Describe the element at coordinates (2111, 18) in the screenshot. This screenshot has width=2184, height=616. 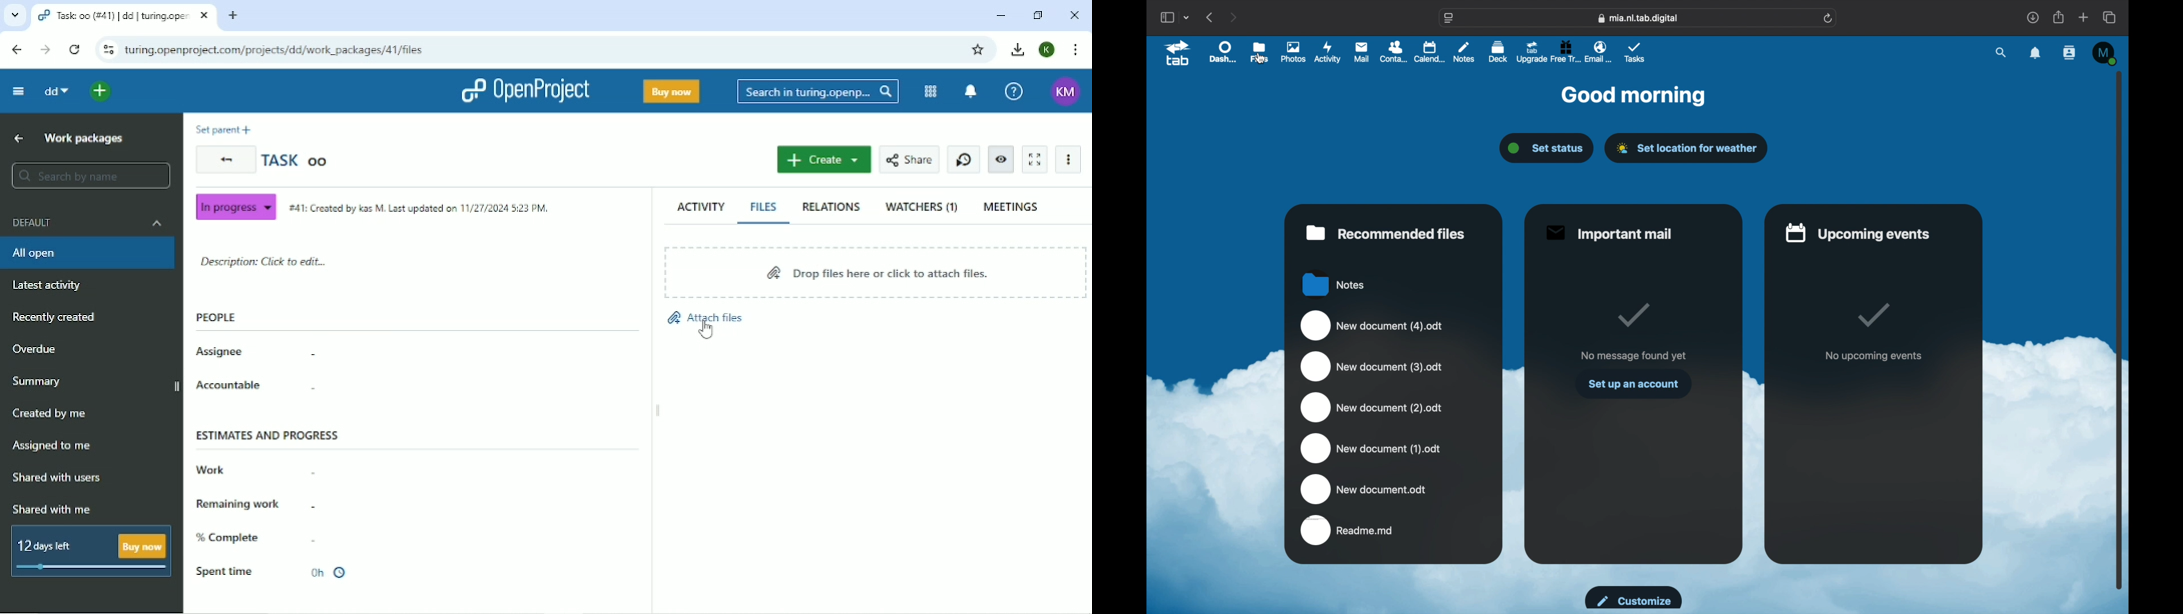
I see `show tab overview` at that location.